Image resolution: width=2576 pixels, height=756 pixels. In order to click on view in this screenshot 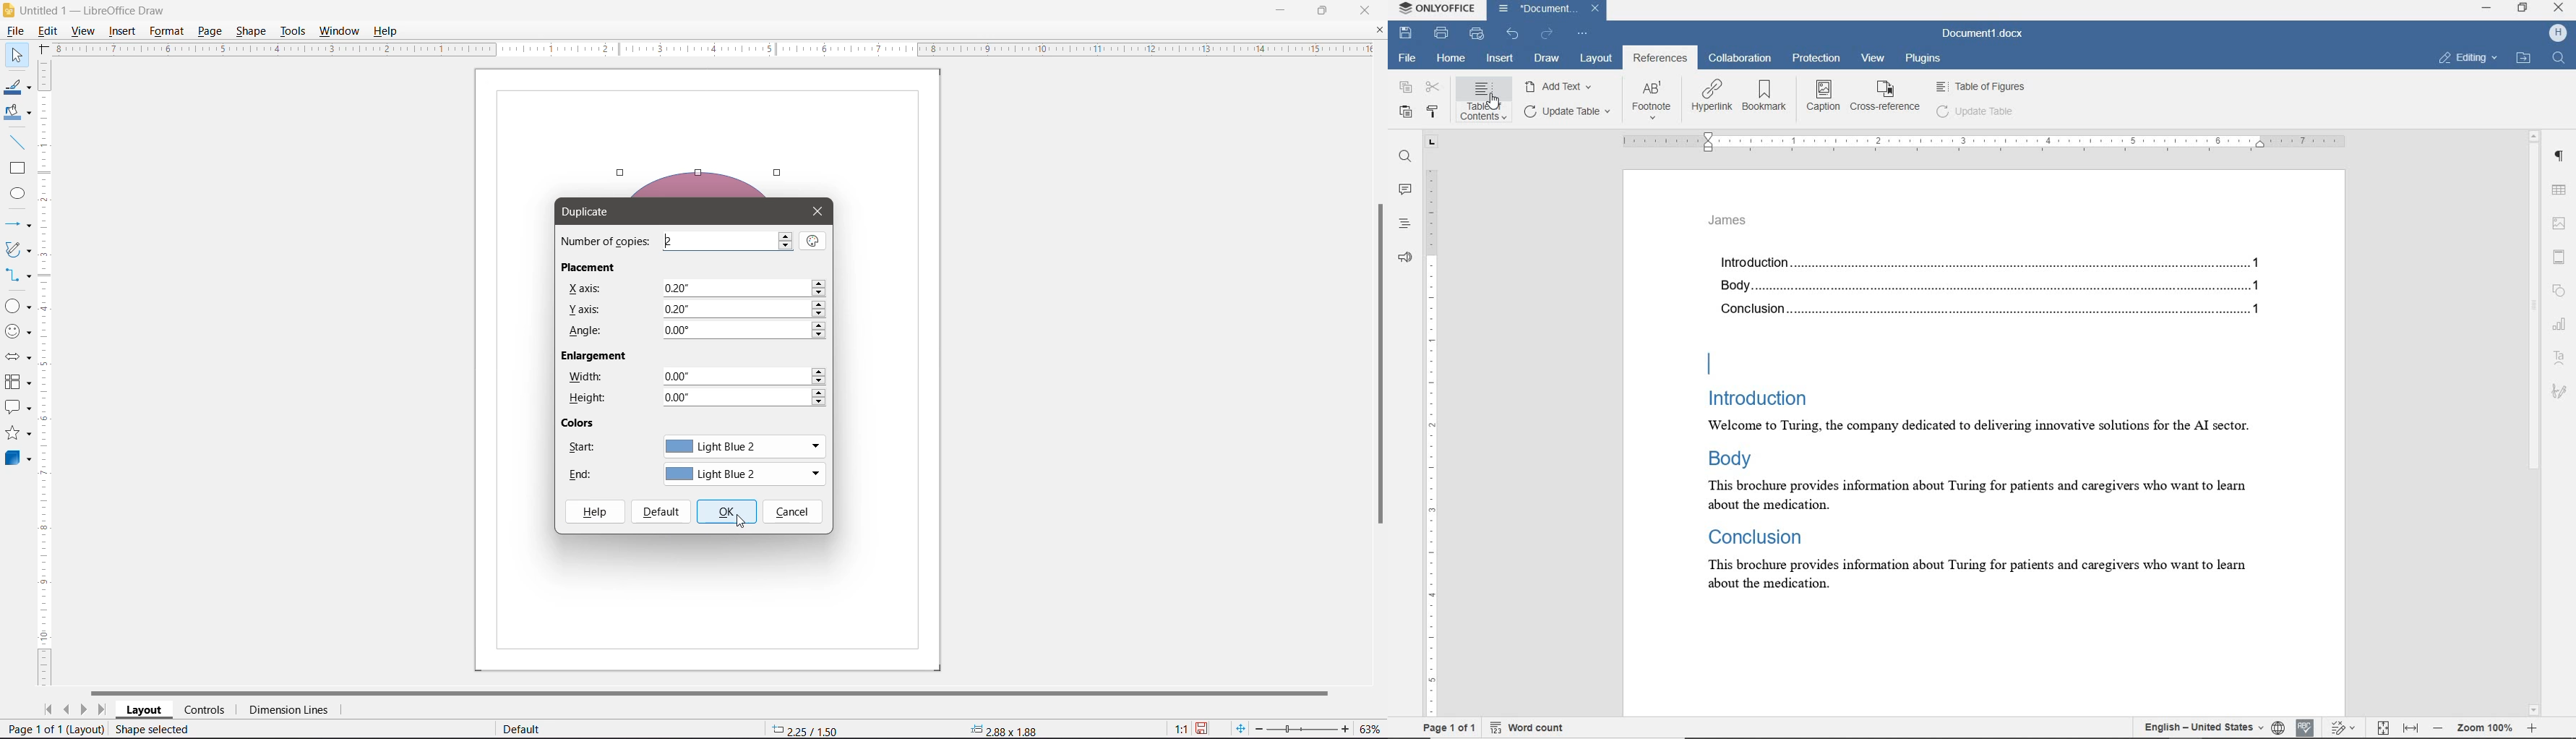, I will do `click(1874, 58)`.